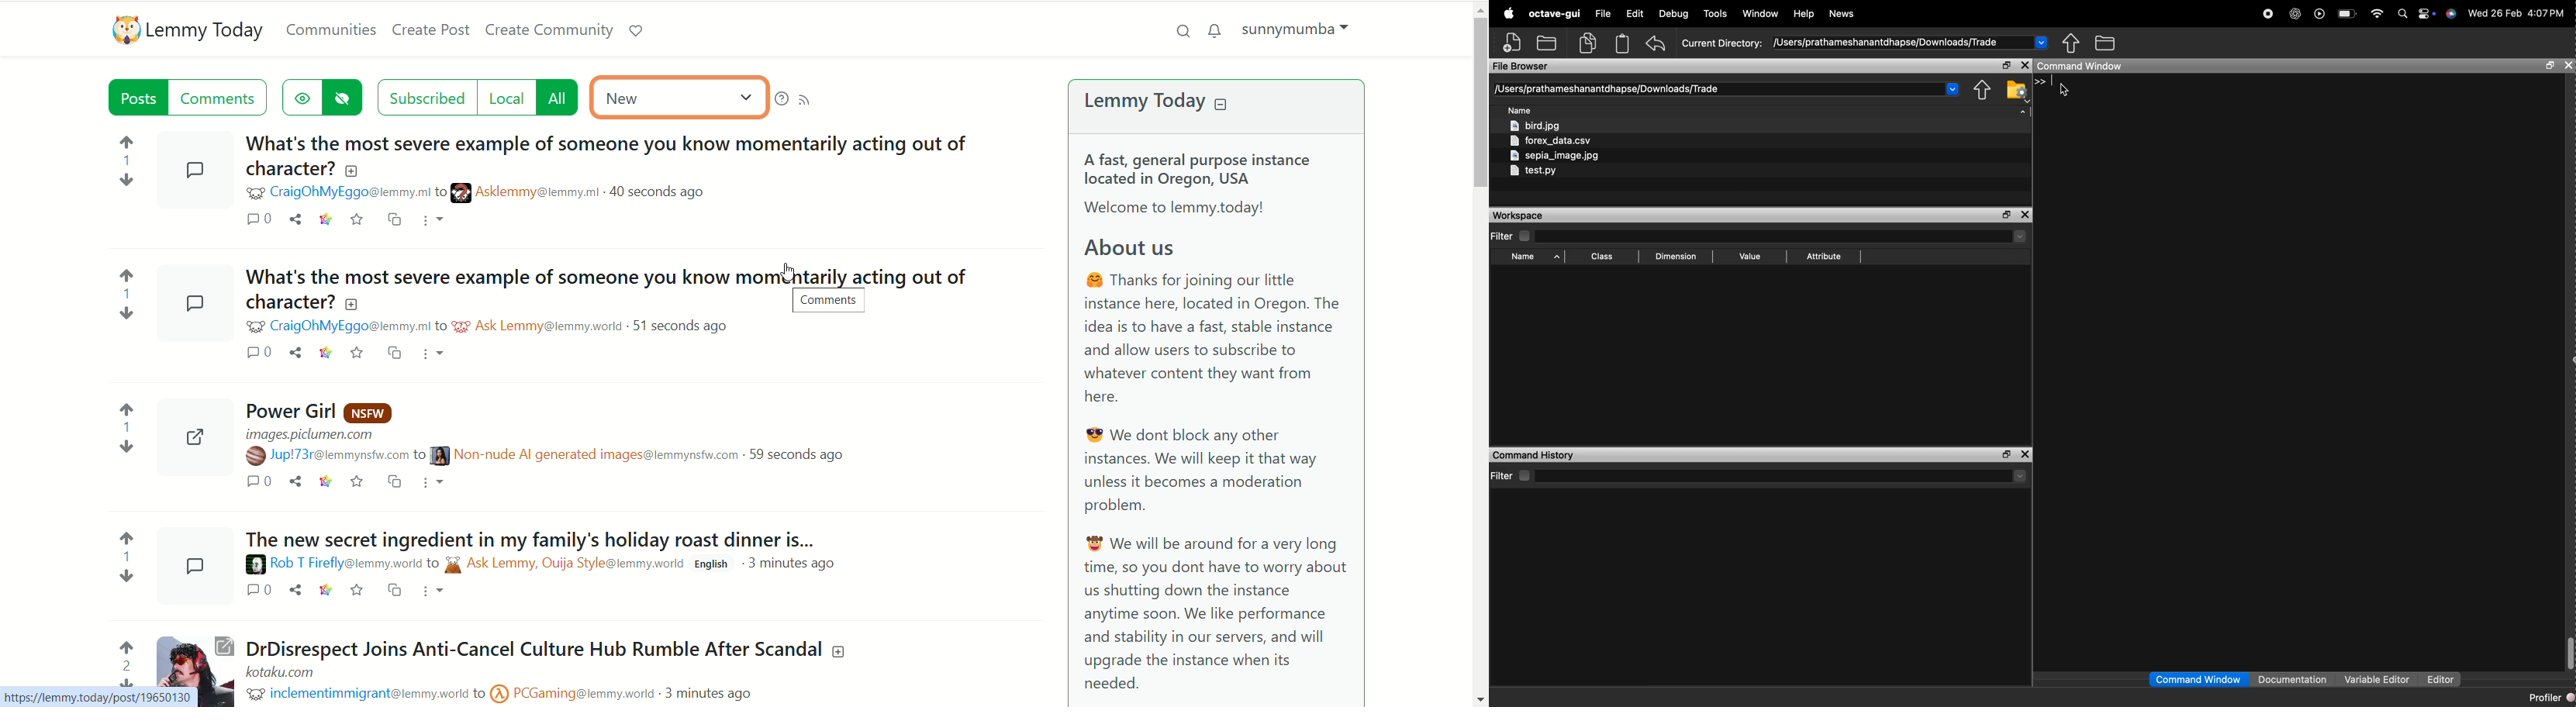 Image resolution: width=2576 pixels, height=728 pixels. Describe the element at coordinates (1184, 29) in the screenshot. I see `search` at that location.